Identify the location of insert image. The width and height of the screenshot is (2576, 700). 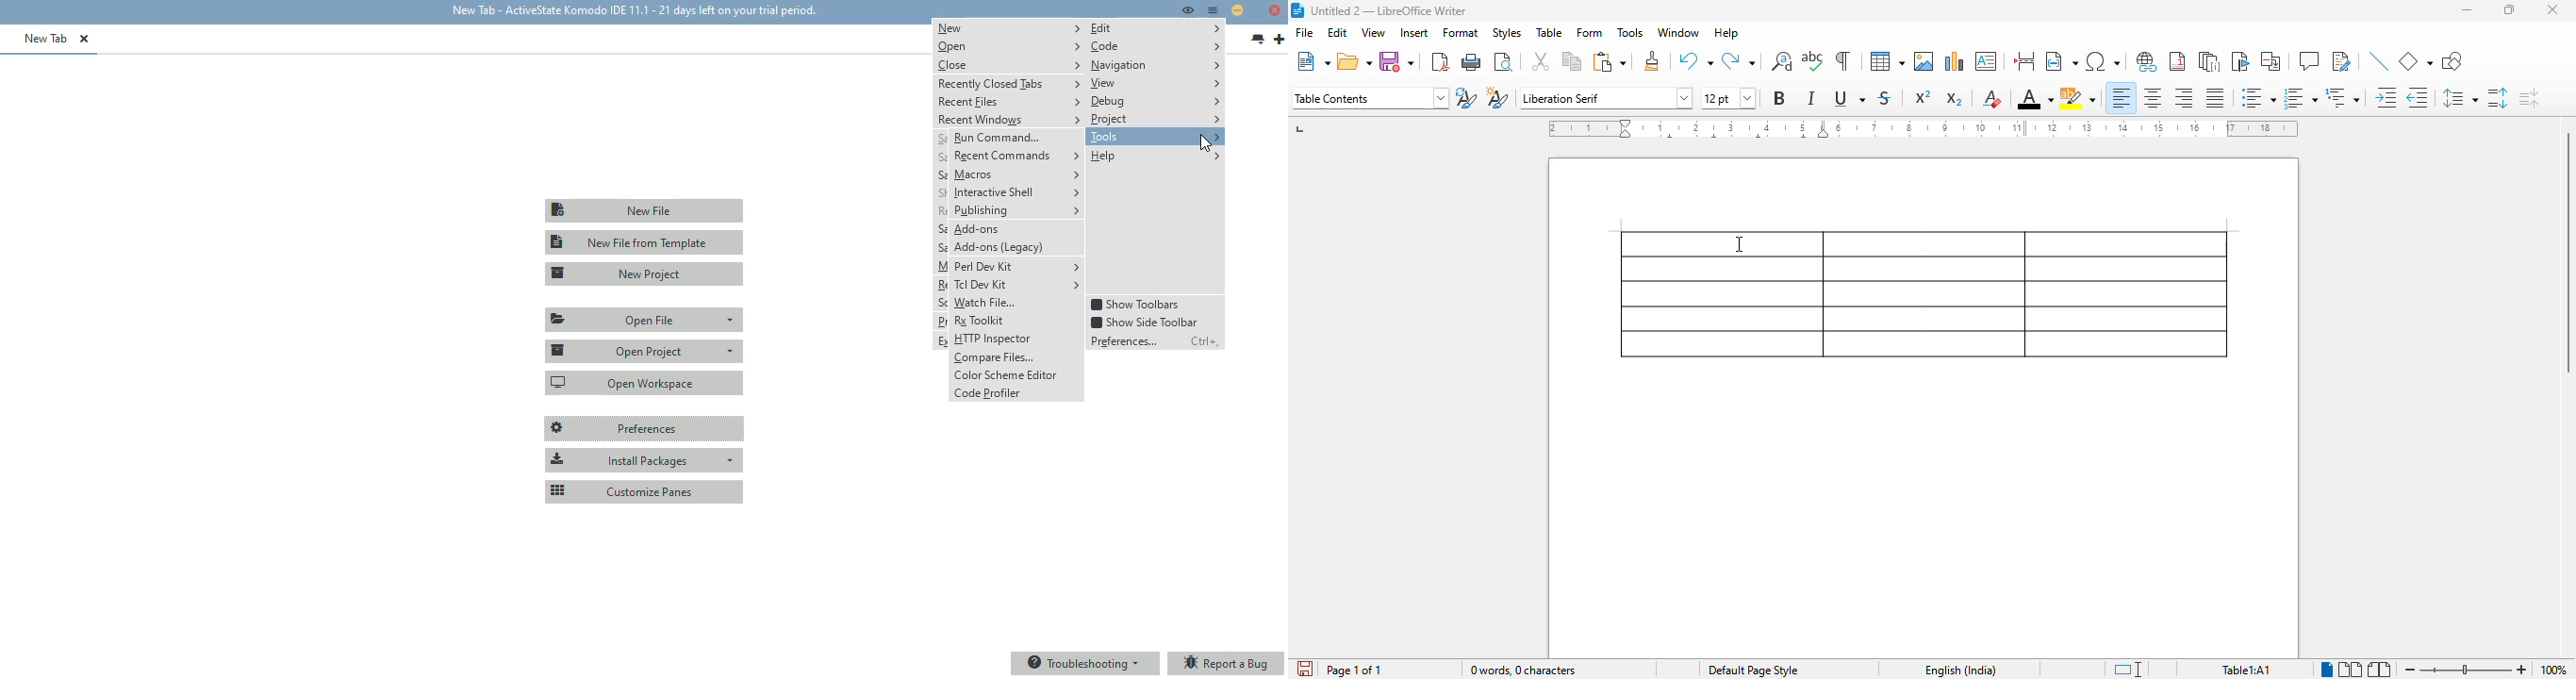
(1924, 61).